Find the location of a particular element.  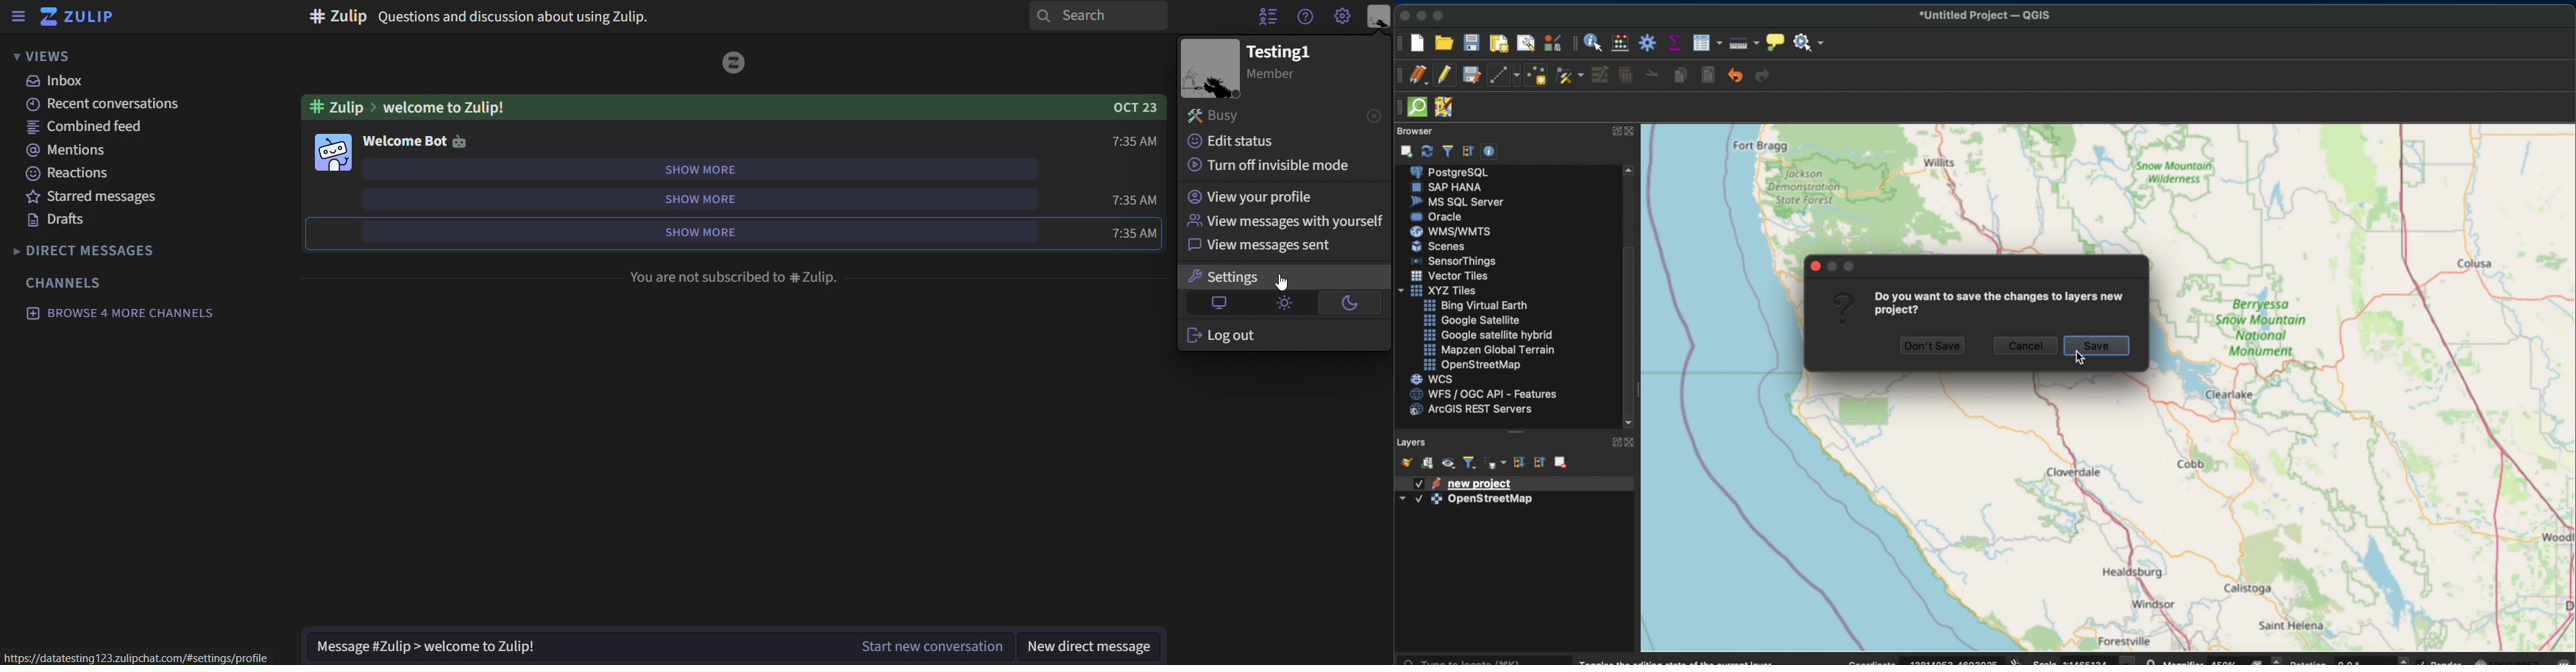

Message #Zulip>welcome to Zulip is located at coordinates (545, 643).